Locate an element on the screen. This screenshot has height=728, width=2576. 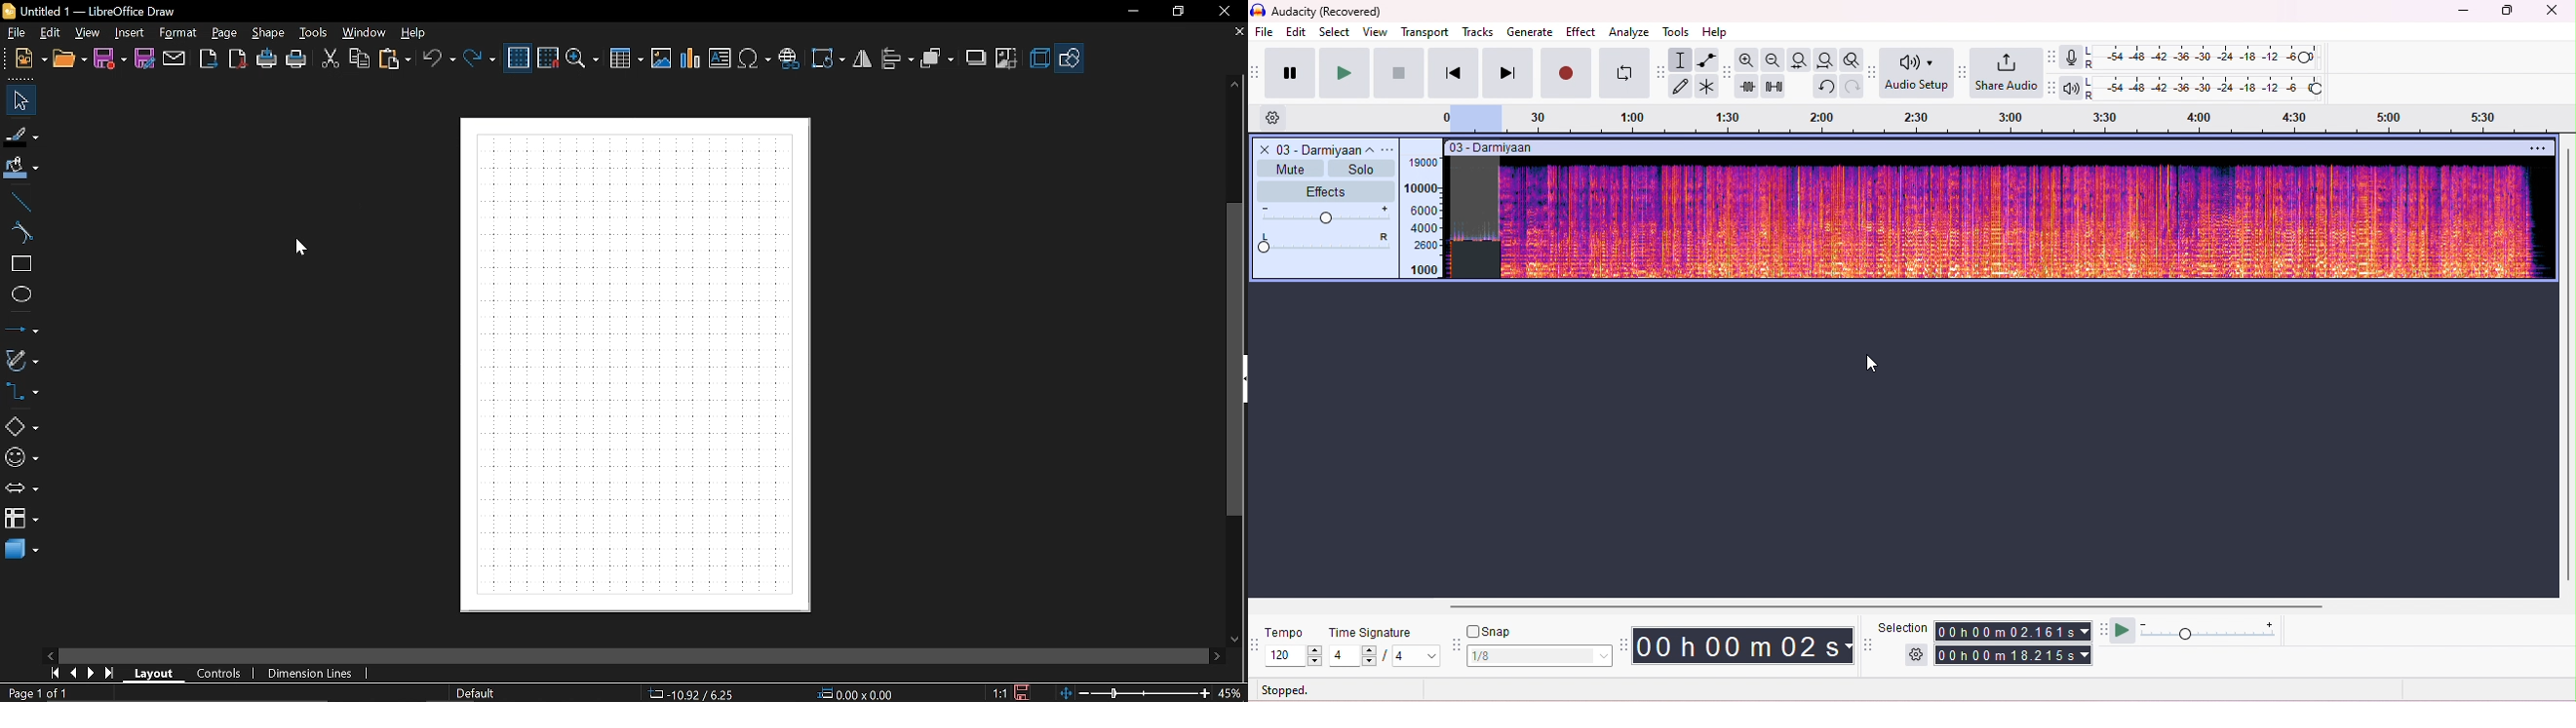
window is located at coordinates (366, 32).